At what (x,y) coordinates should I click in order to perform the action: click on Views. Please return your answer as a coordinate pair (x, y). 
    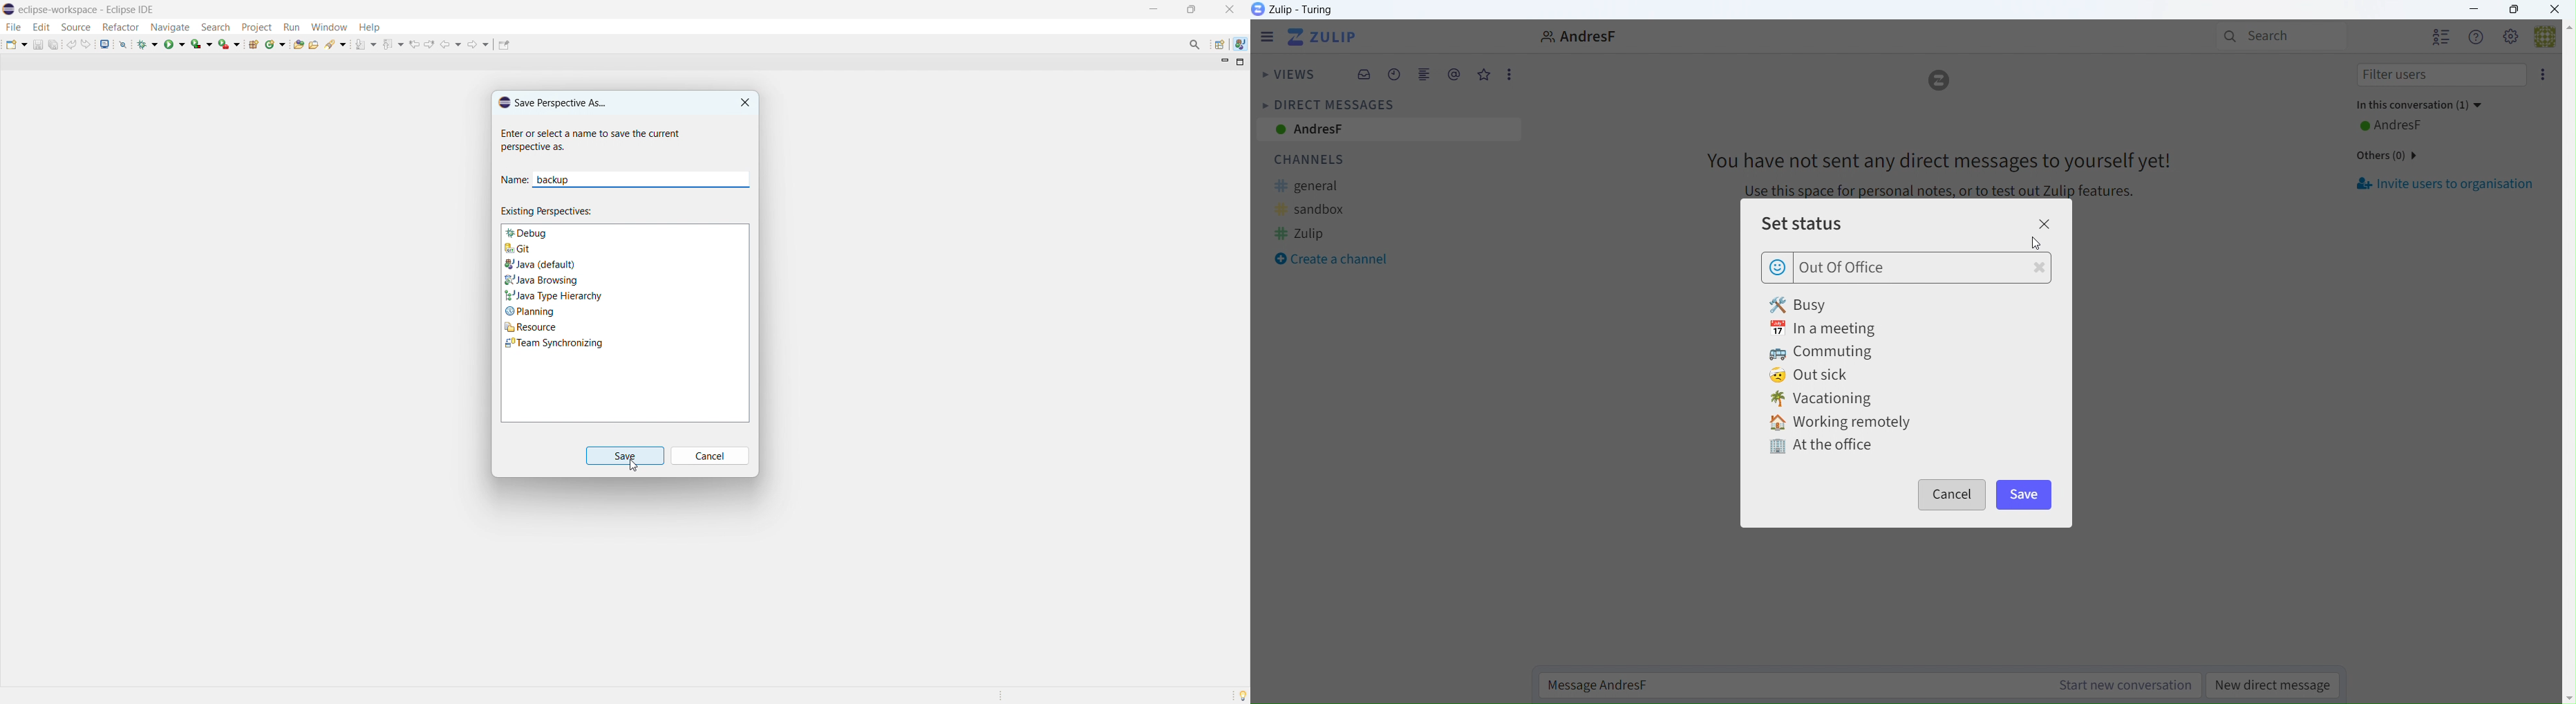
    Looking at the image, I should click on (1288, 76).